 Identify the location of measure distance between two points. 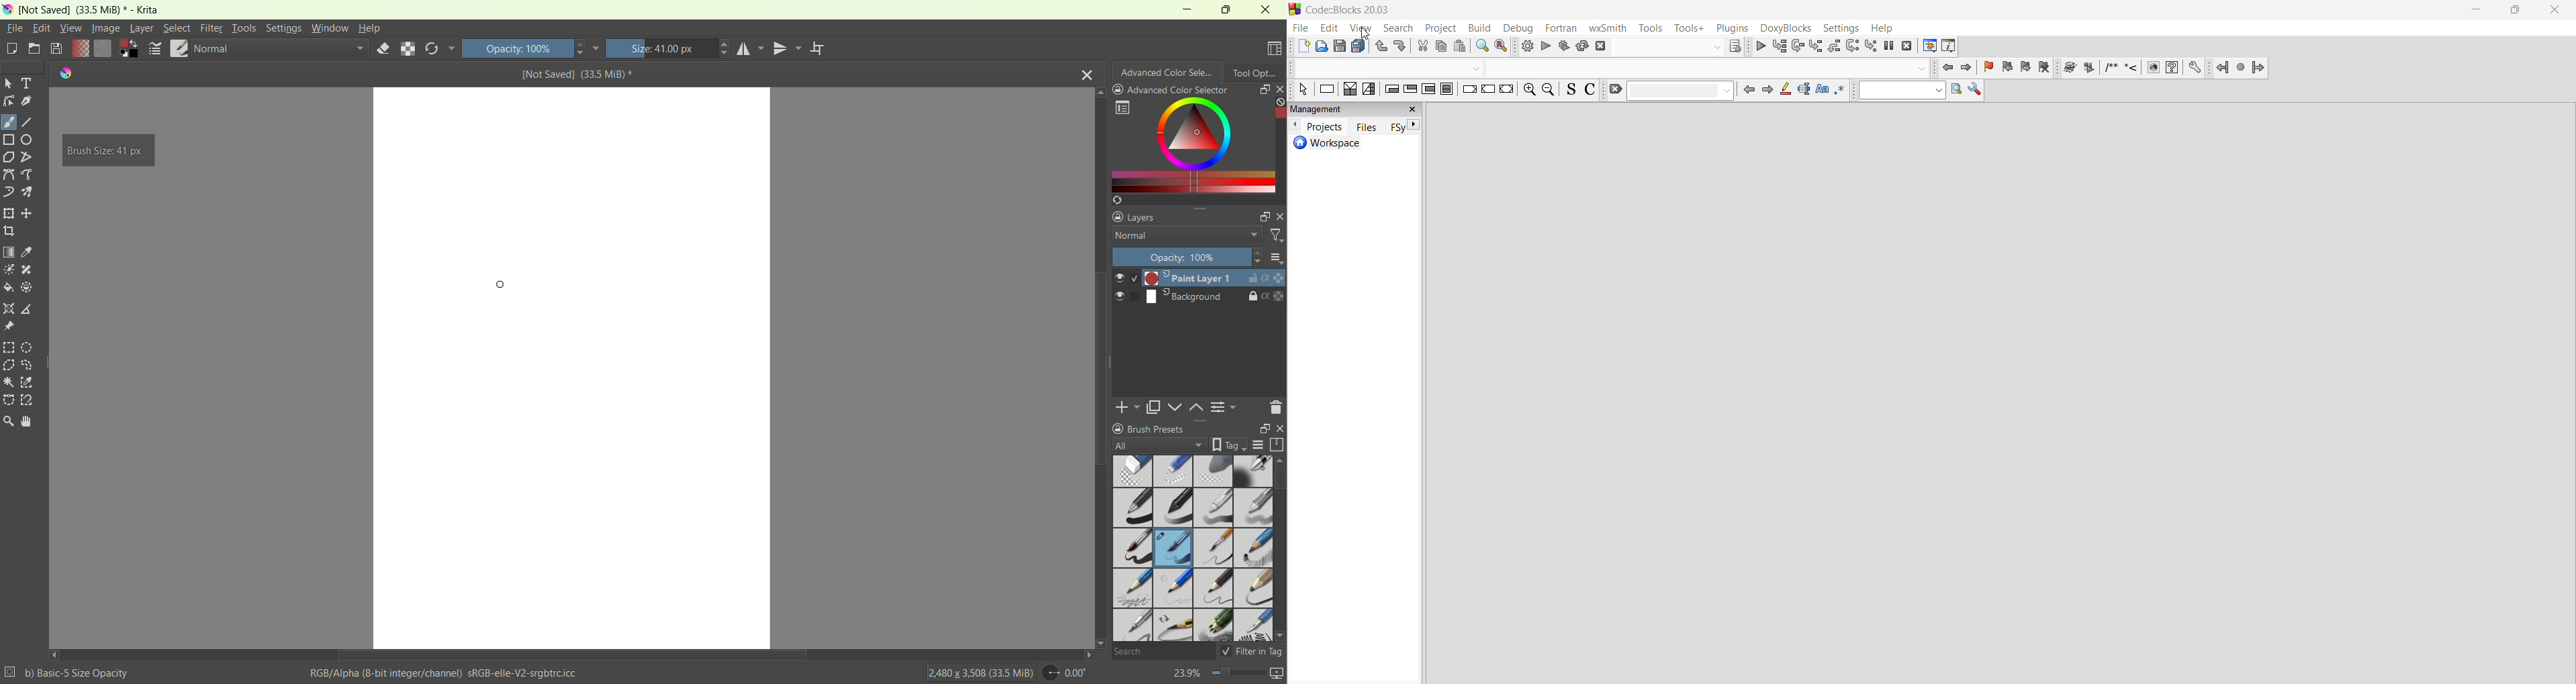
(29, 309).